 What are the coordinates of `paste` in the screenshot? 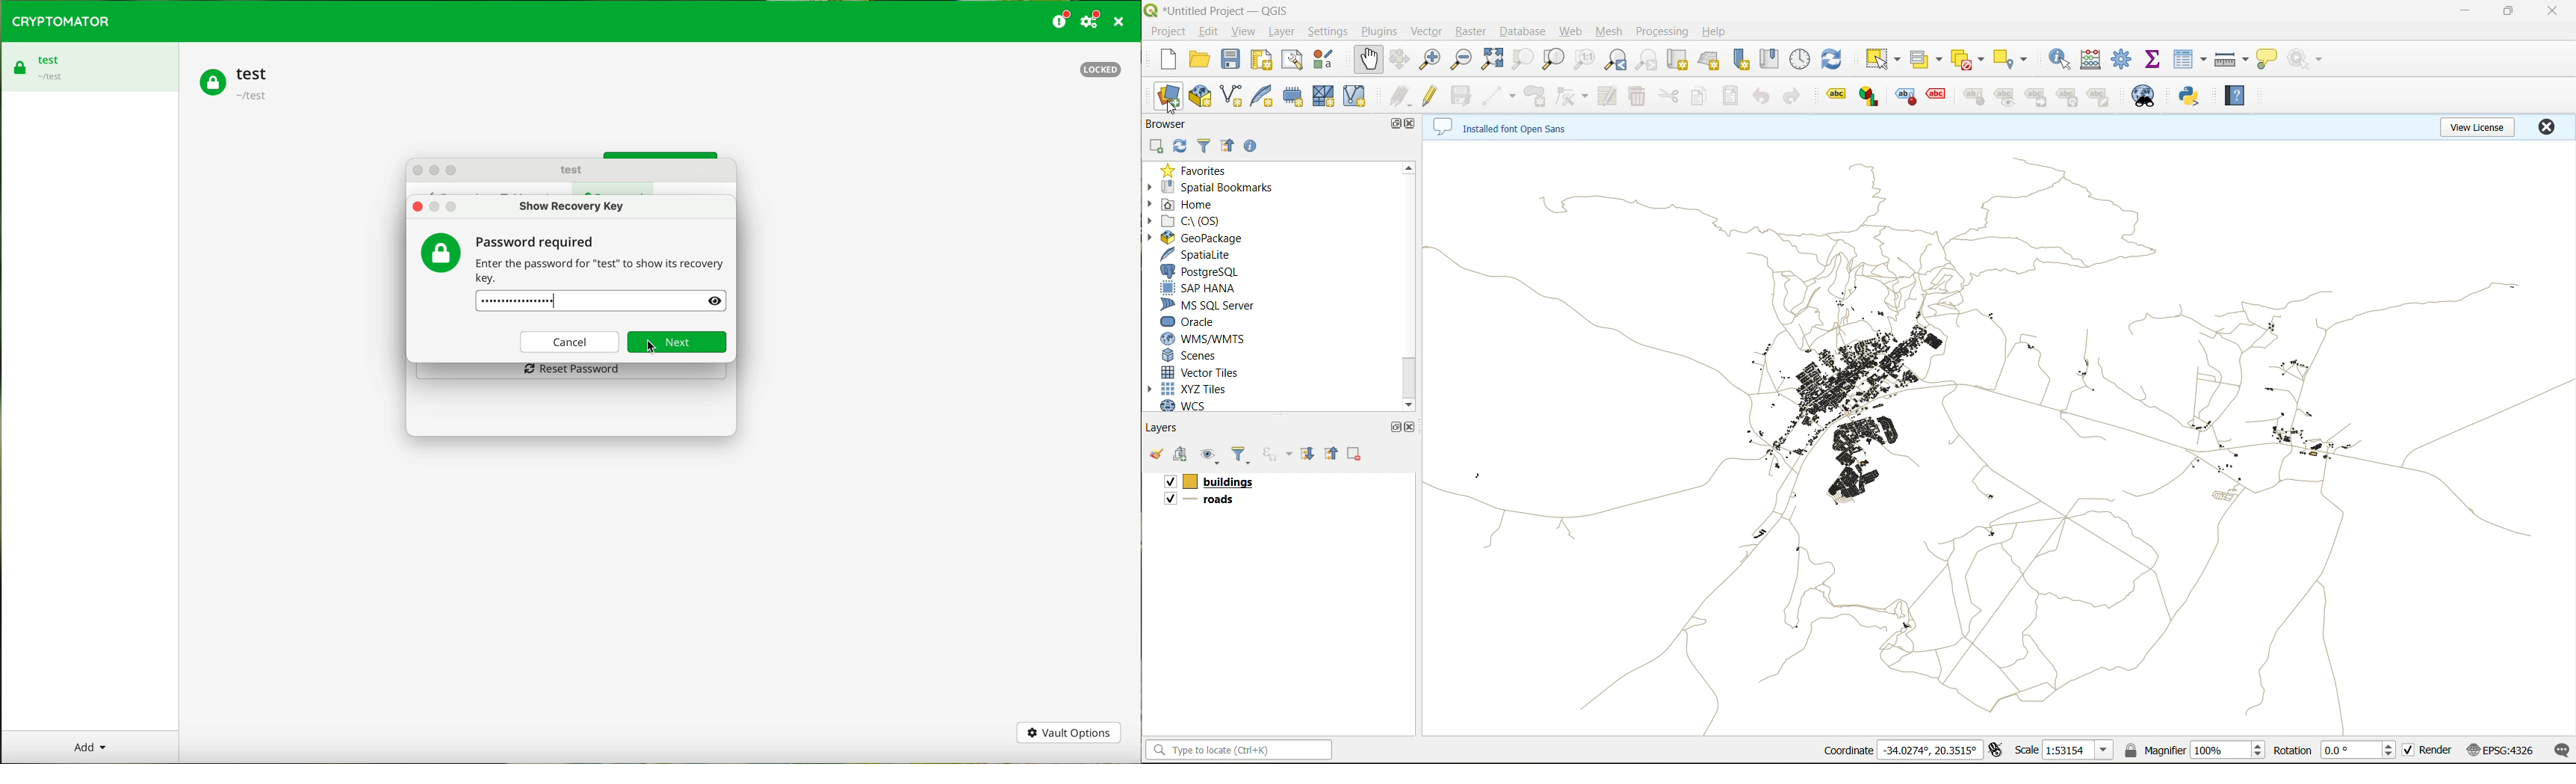 It's located at (1732, 98).